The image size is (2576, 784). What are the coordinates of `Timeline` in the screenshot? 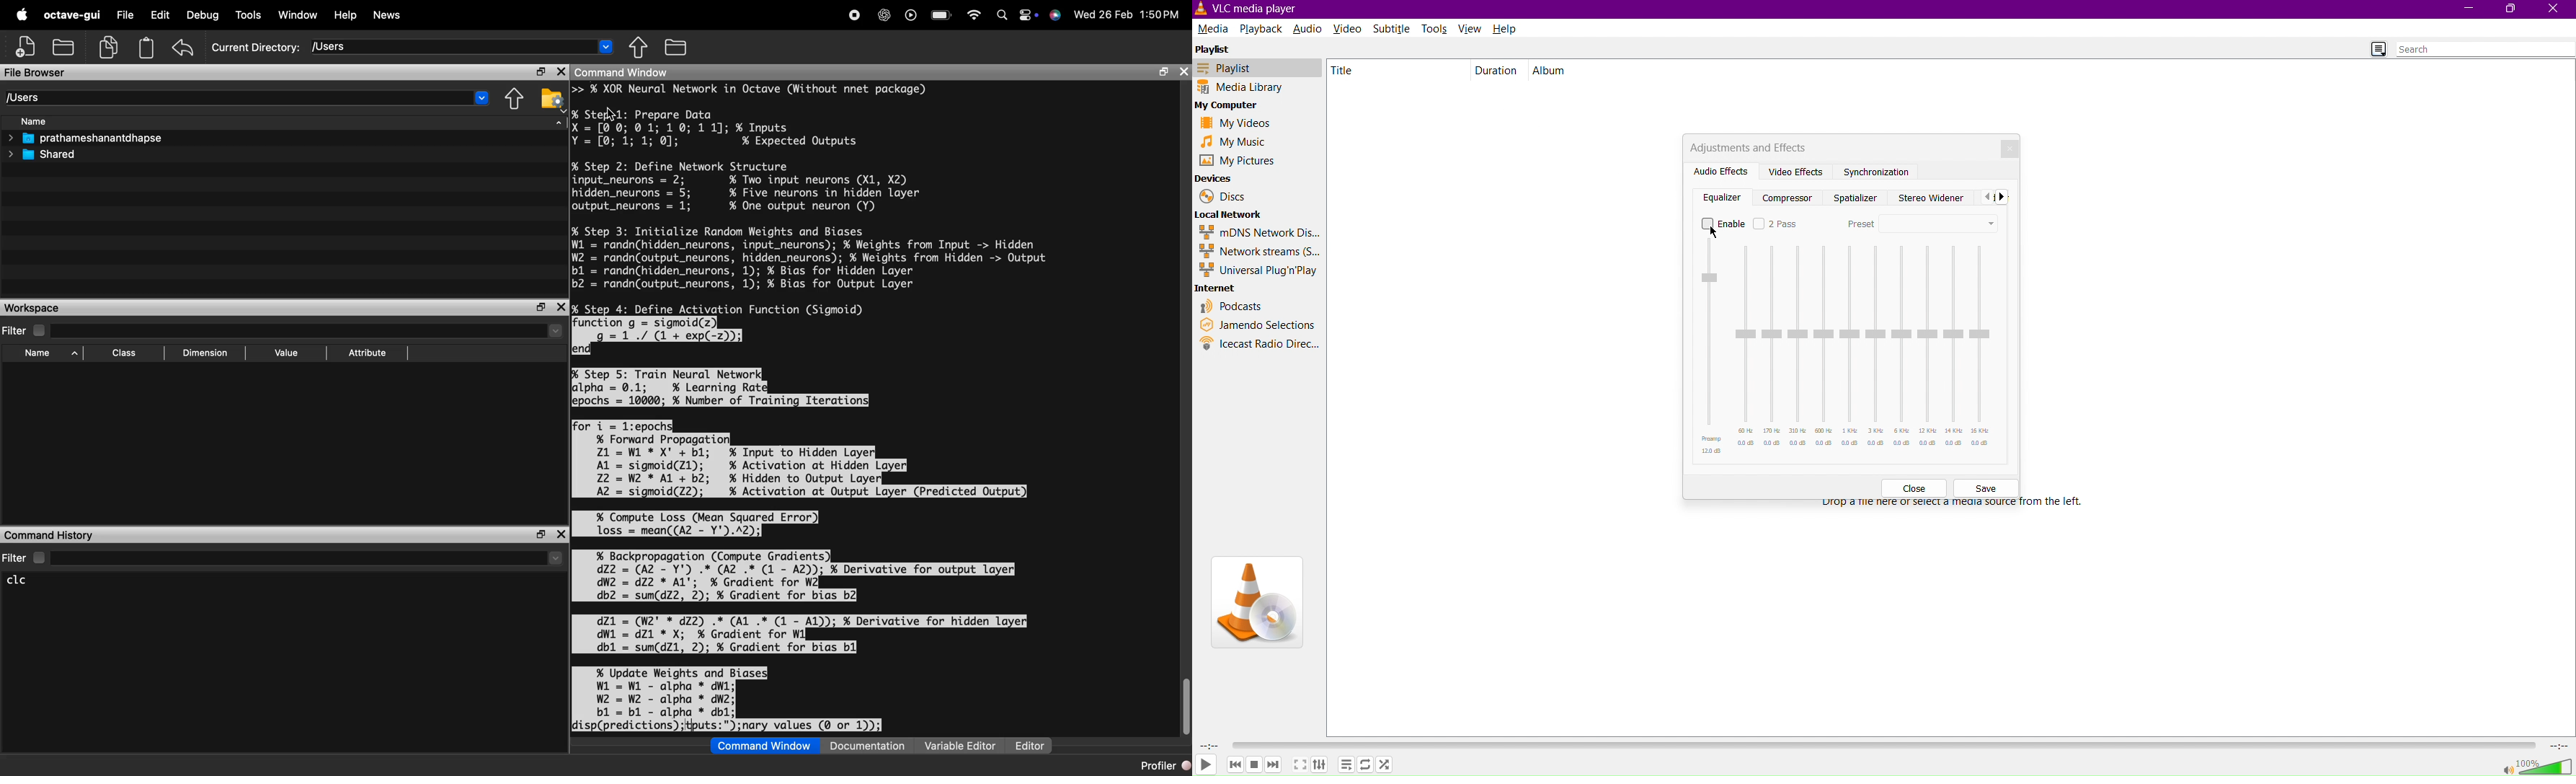 It's located at (1886, 744).